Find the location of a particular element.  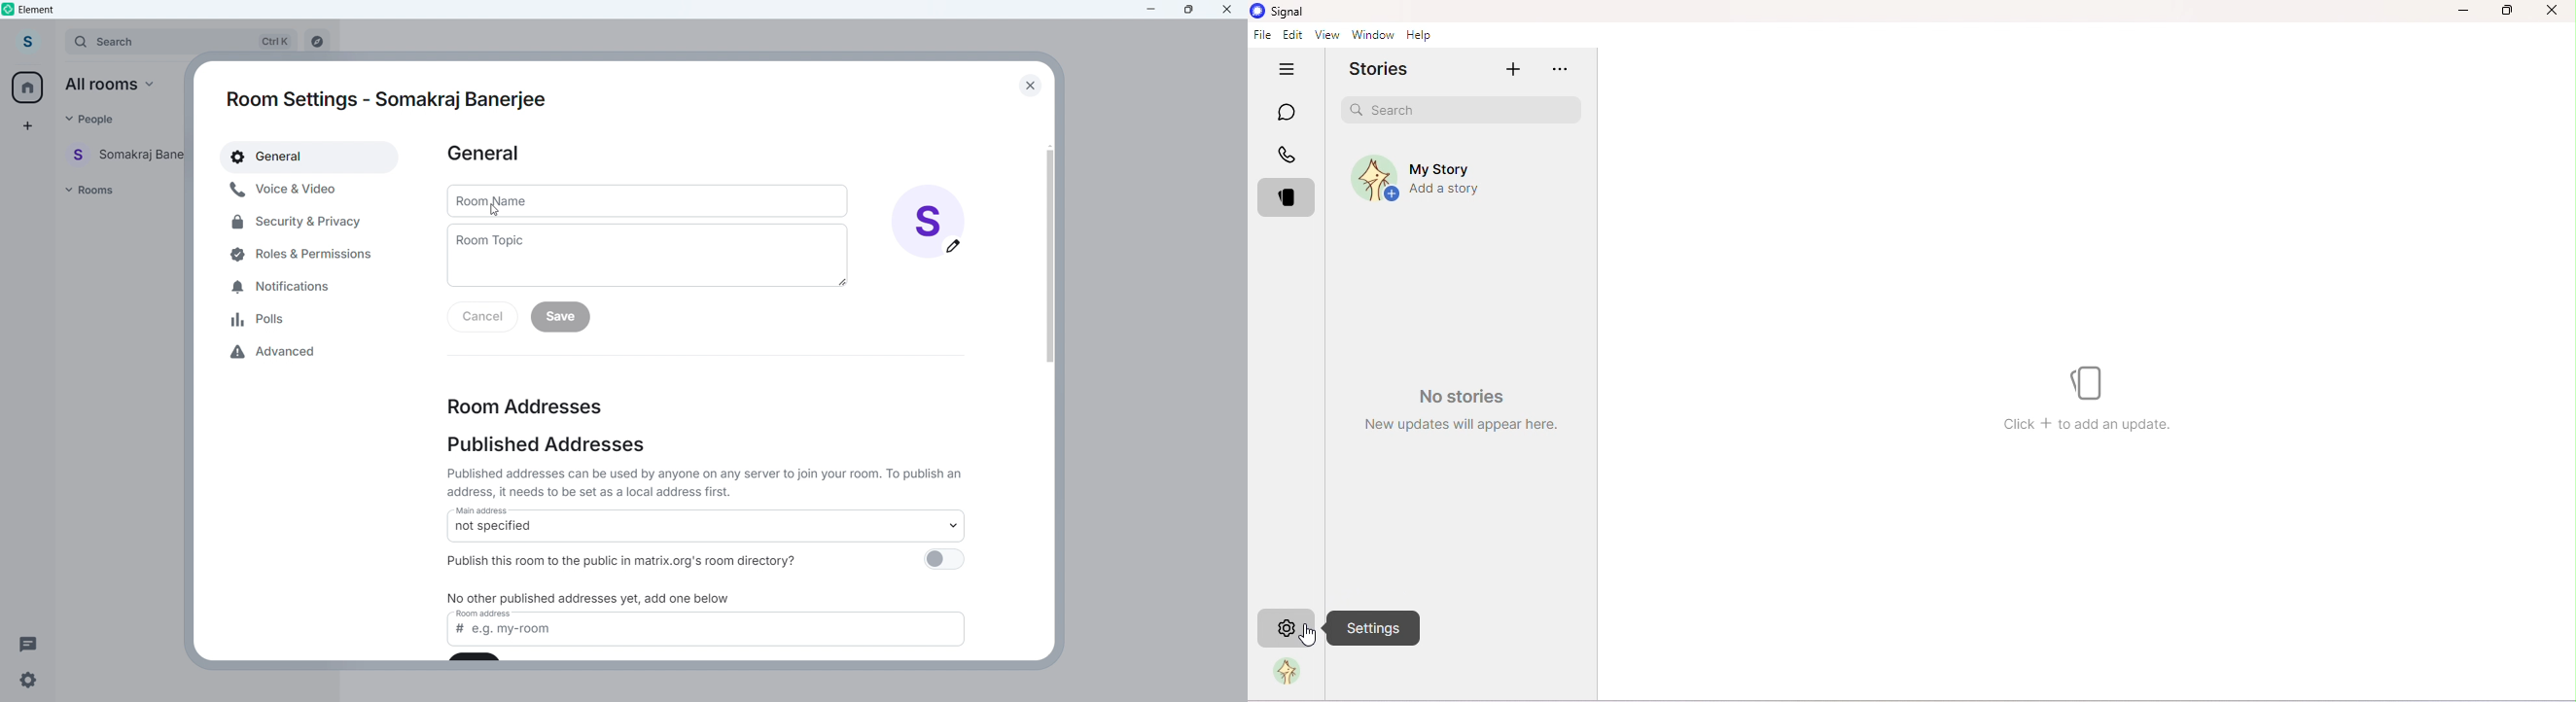

published address can be used by anyone on any server to join your room . to publish an address it needs to be set as a local address first is located at coordinates (708, 482).